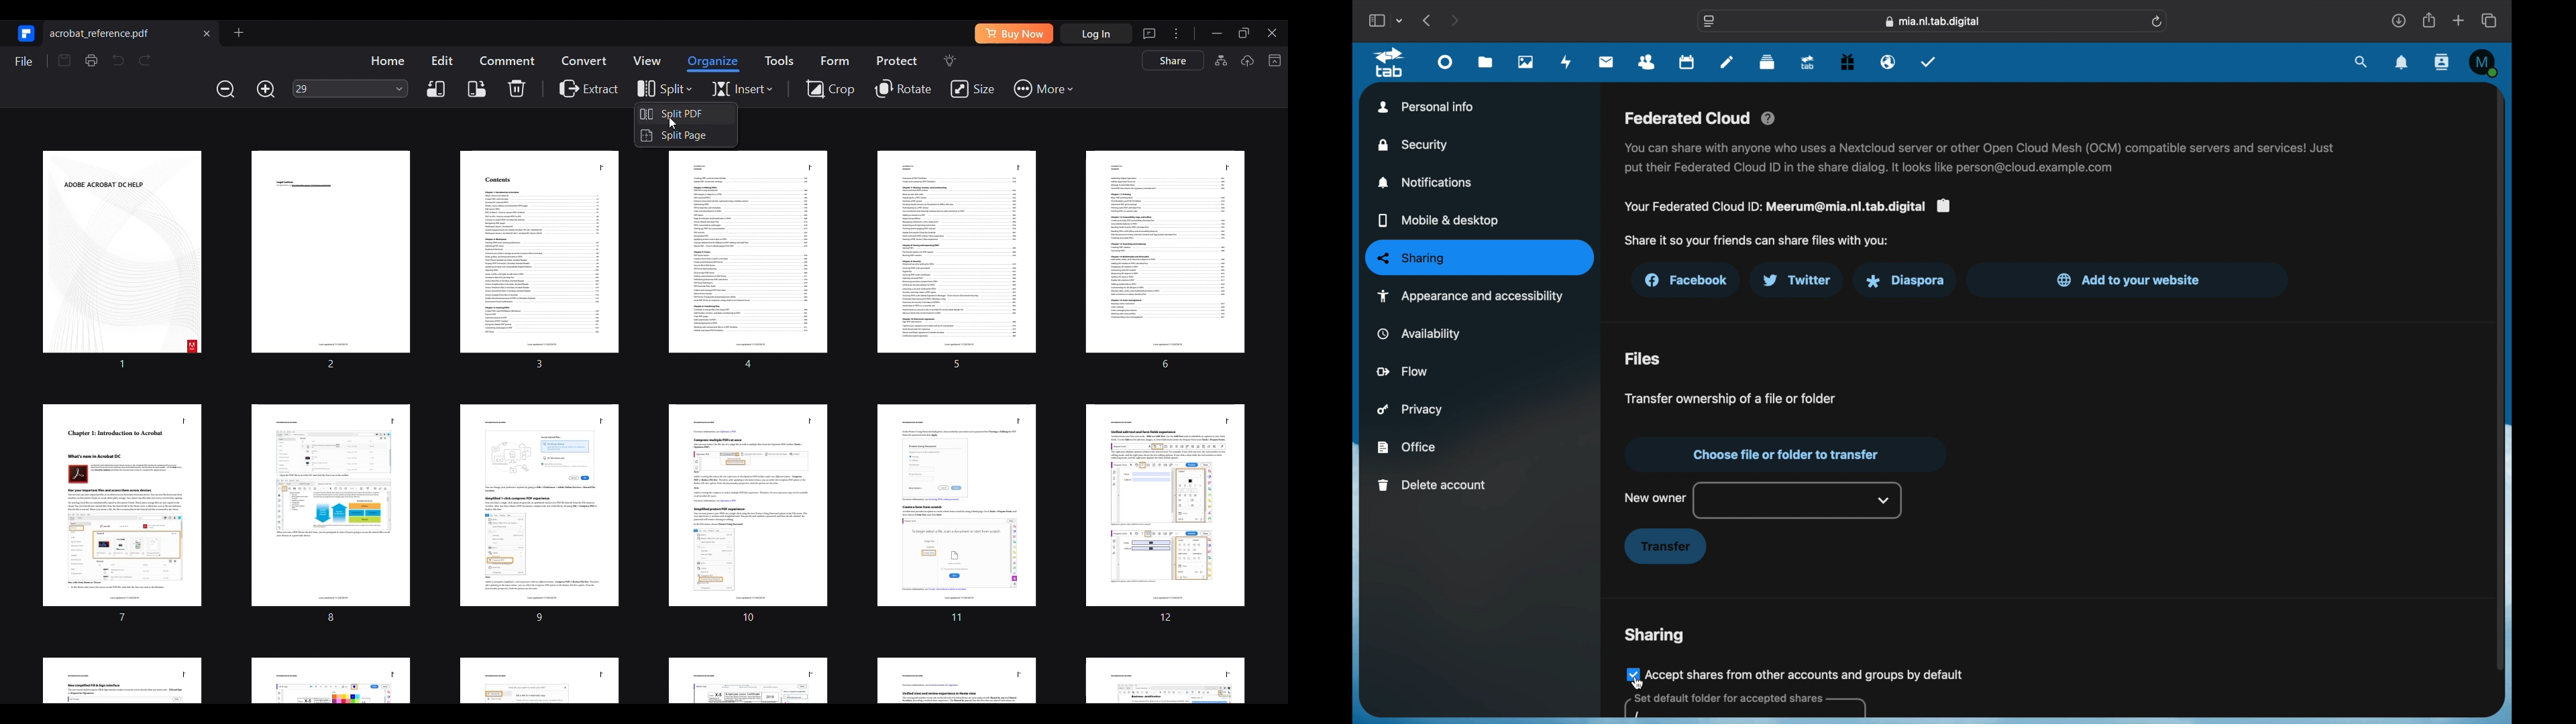 The image size is (2576, 728). What do you see at coordinates (2440, 62) in the screenshot?
I see `contacts` at bounding box center [2440, 62].